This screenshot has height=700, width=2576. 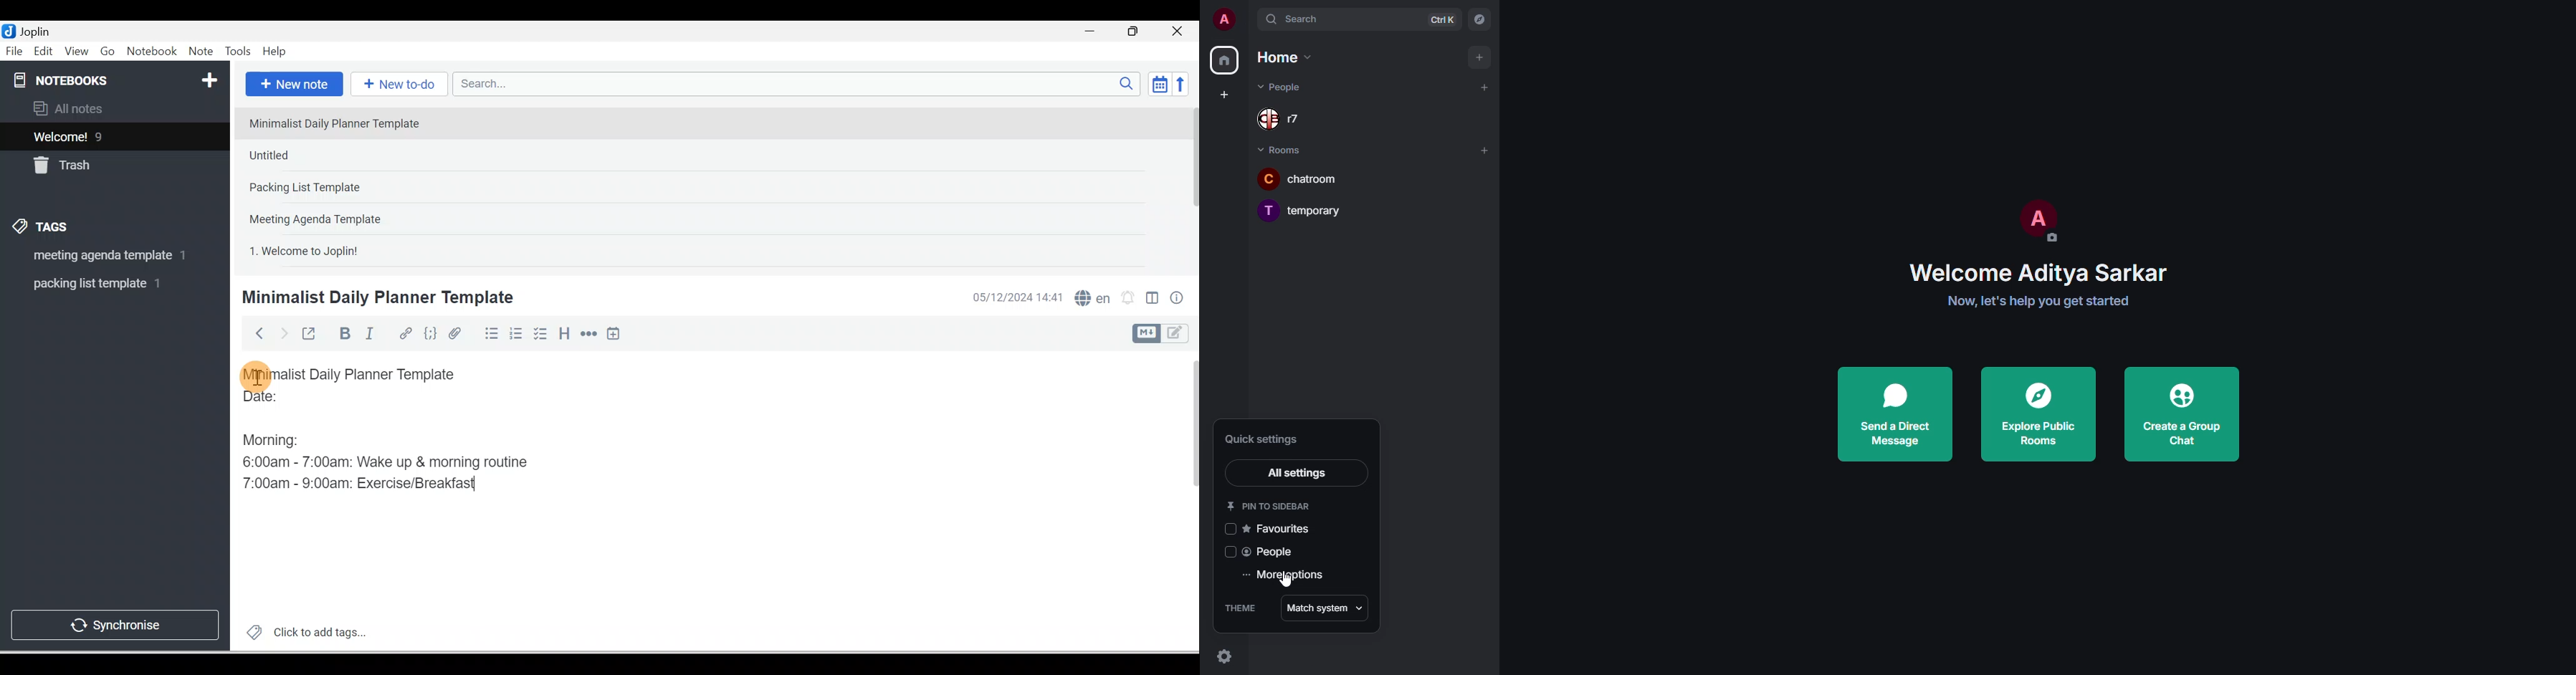 What do you see at coordinates (1187, 501) in the screenshot?
I see `Scroll bar` at bounding box center [1187, 501].